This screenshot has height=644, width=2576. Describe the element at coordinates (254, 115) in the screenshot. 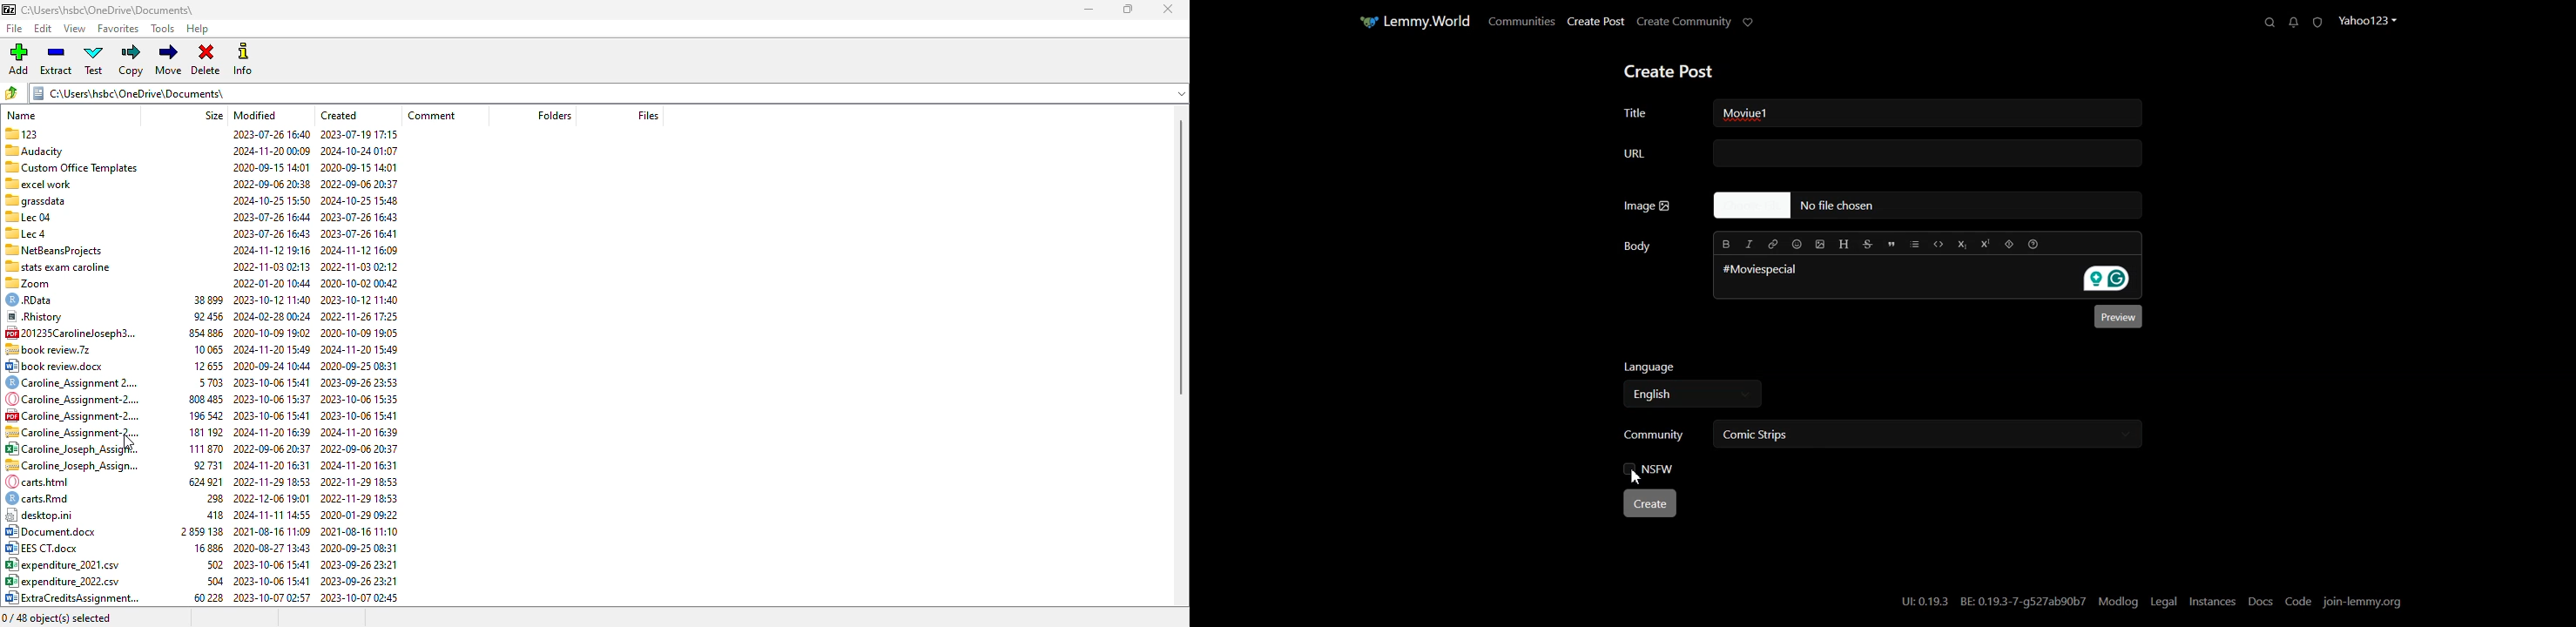

I see `modified` at that location.